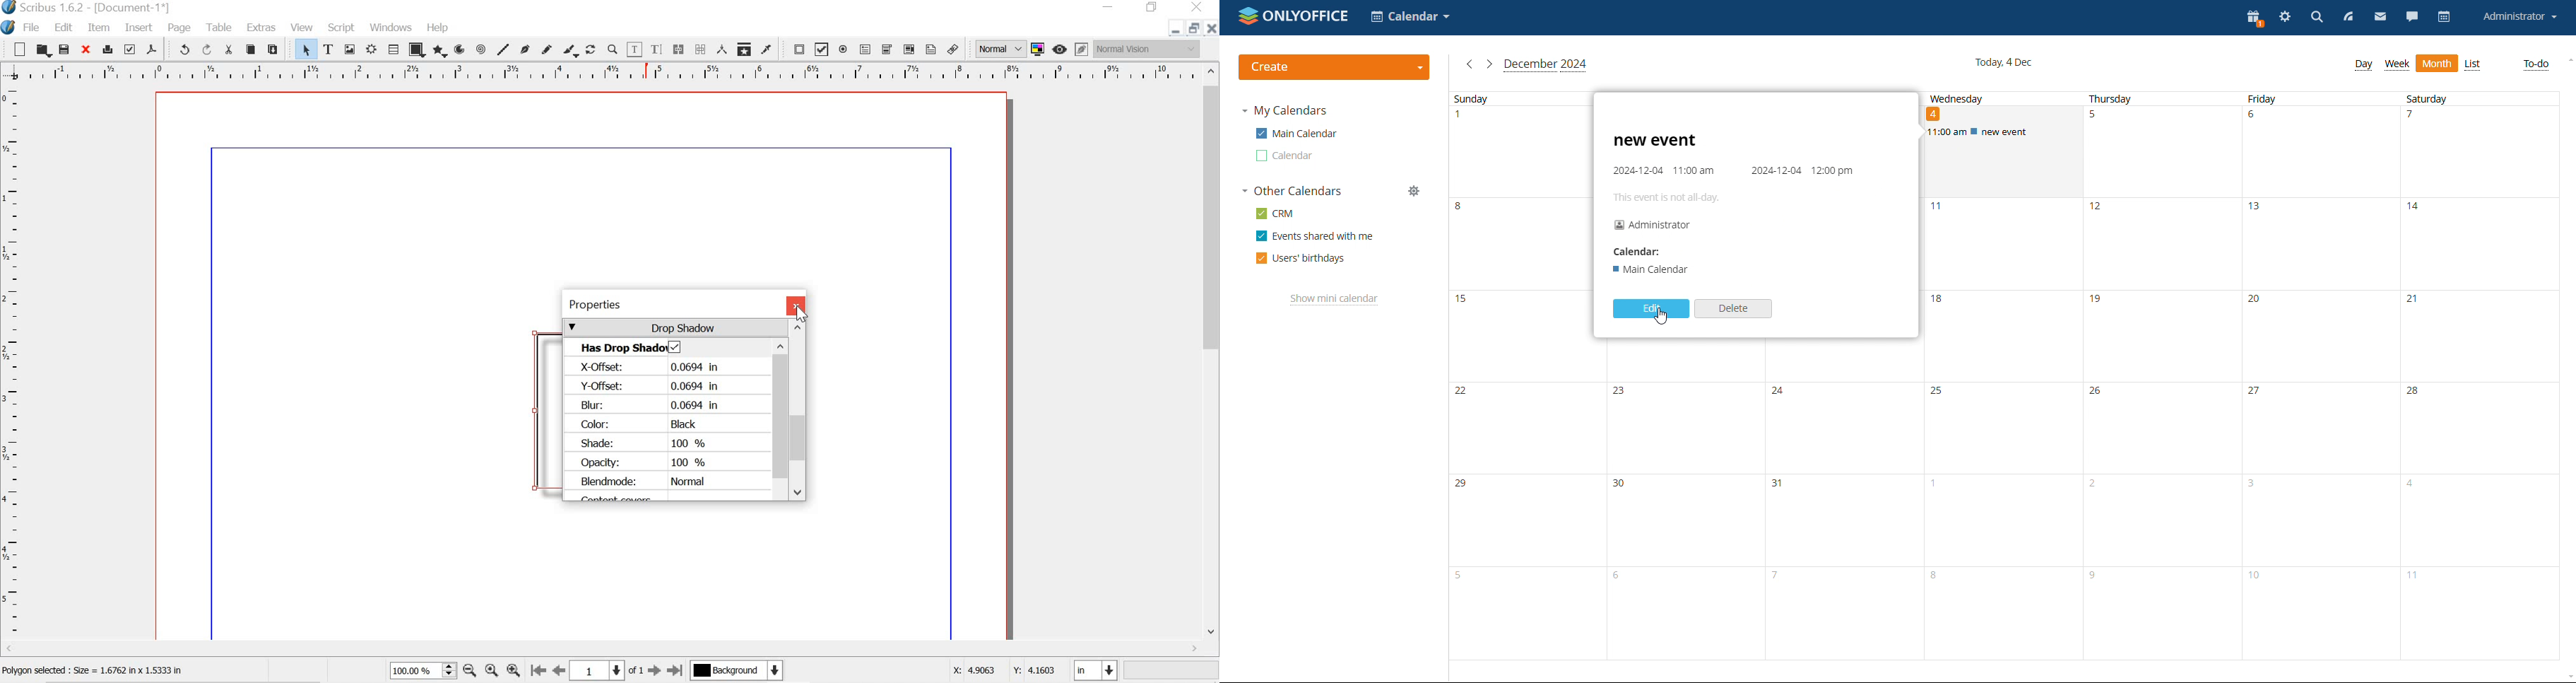  Describe the element at coordinates (306, 50) in the screenshot. I see `select item` at that location.